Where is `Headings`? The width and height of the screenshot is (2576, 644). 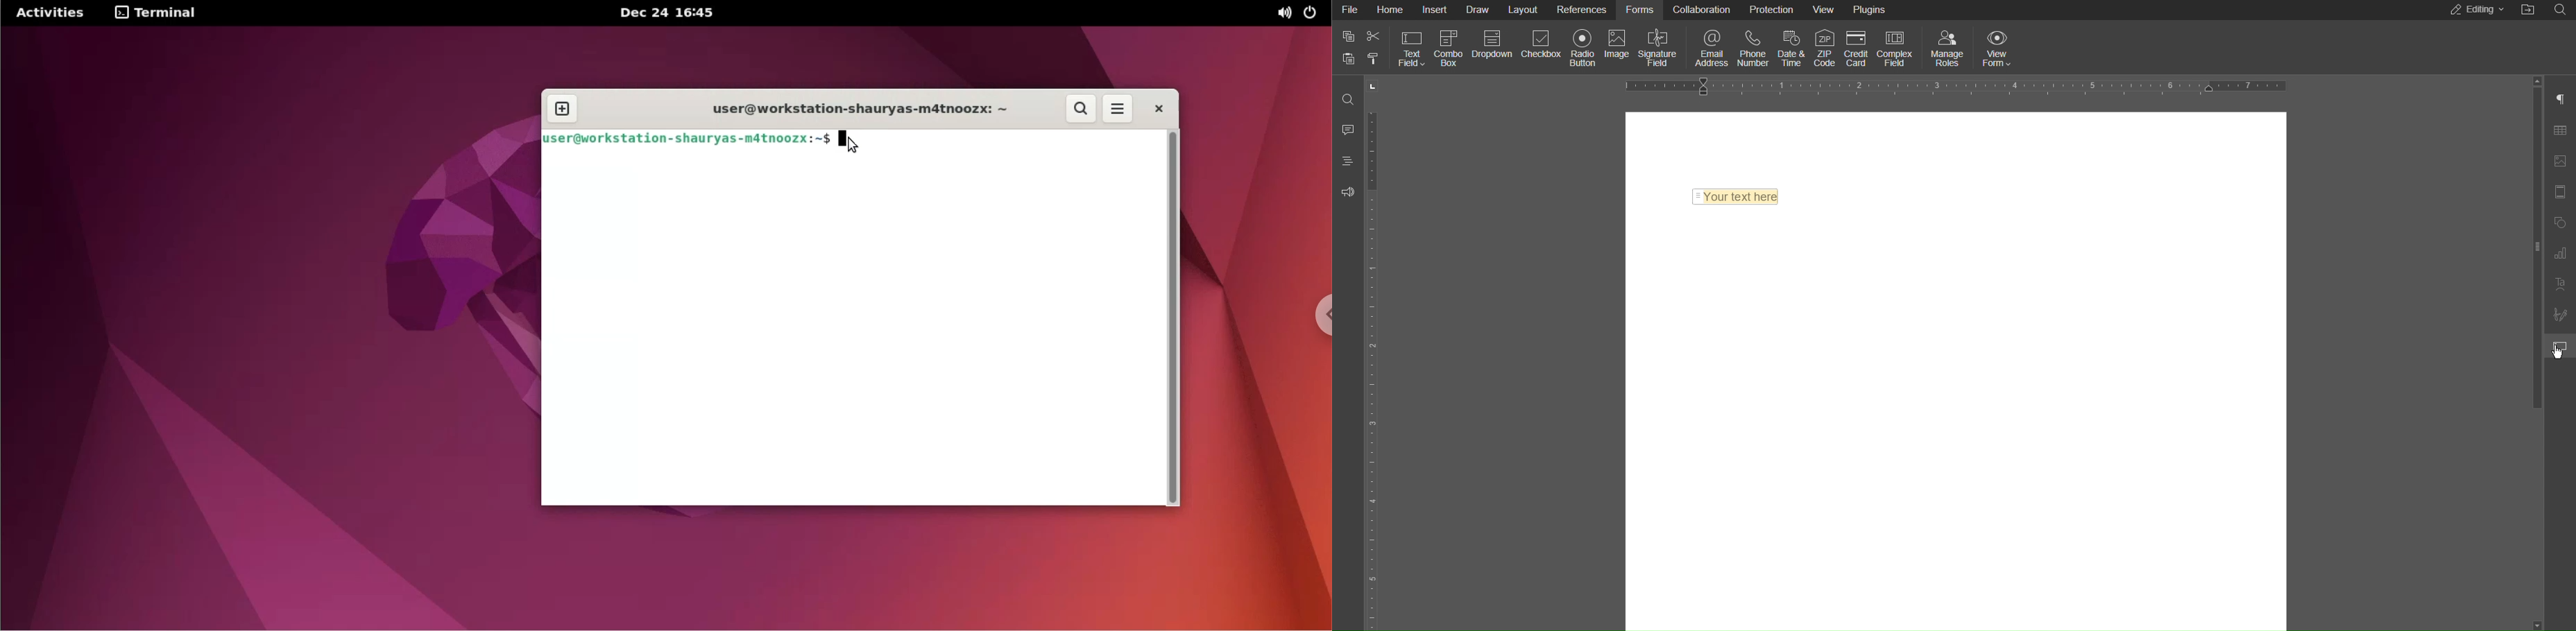 Headings is located at coordinates (1348, 161).